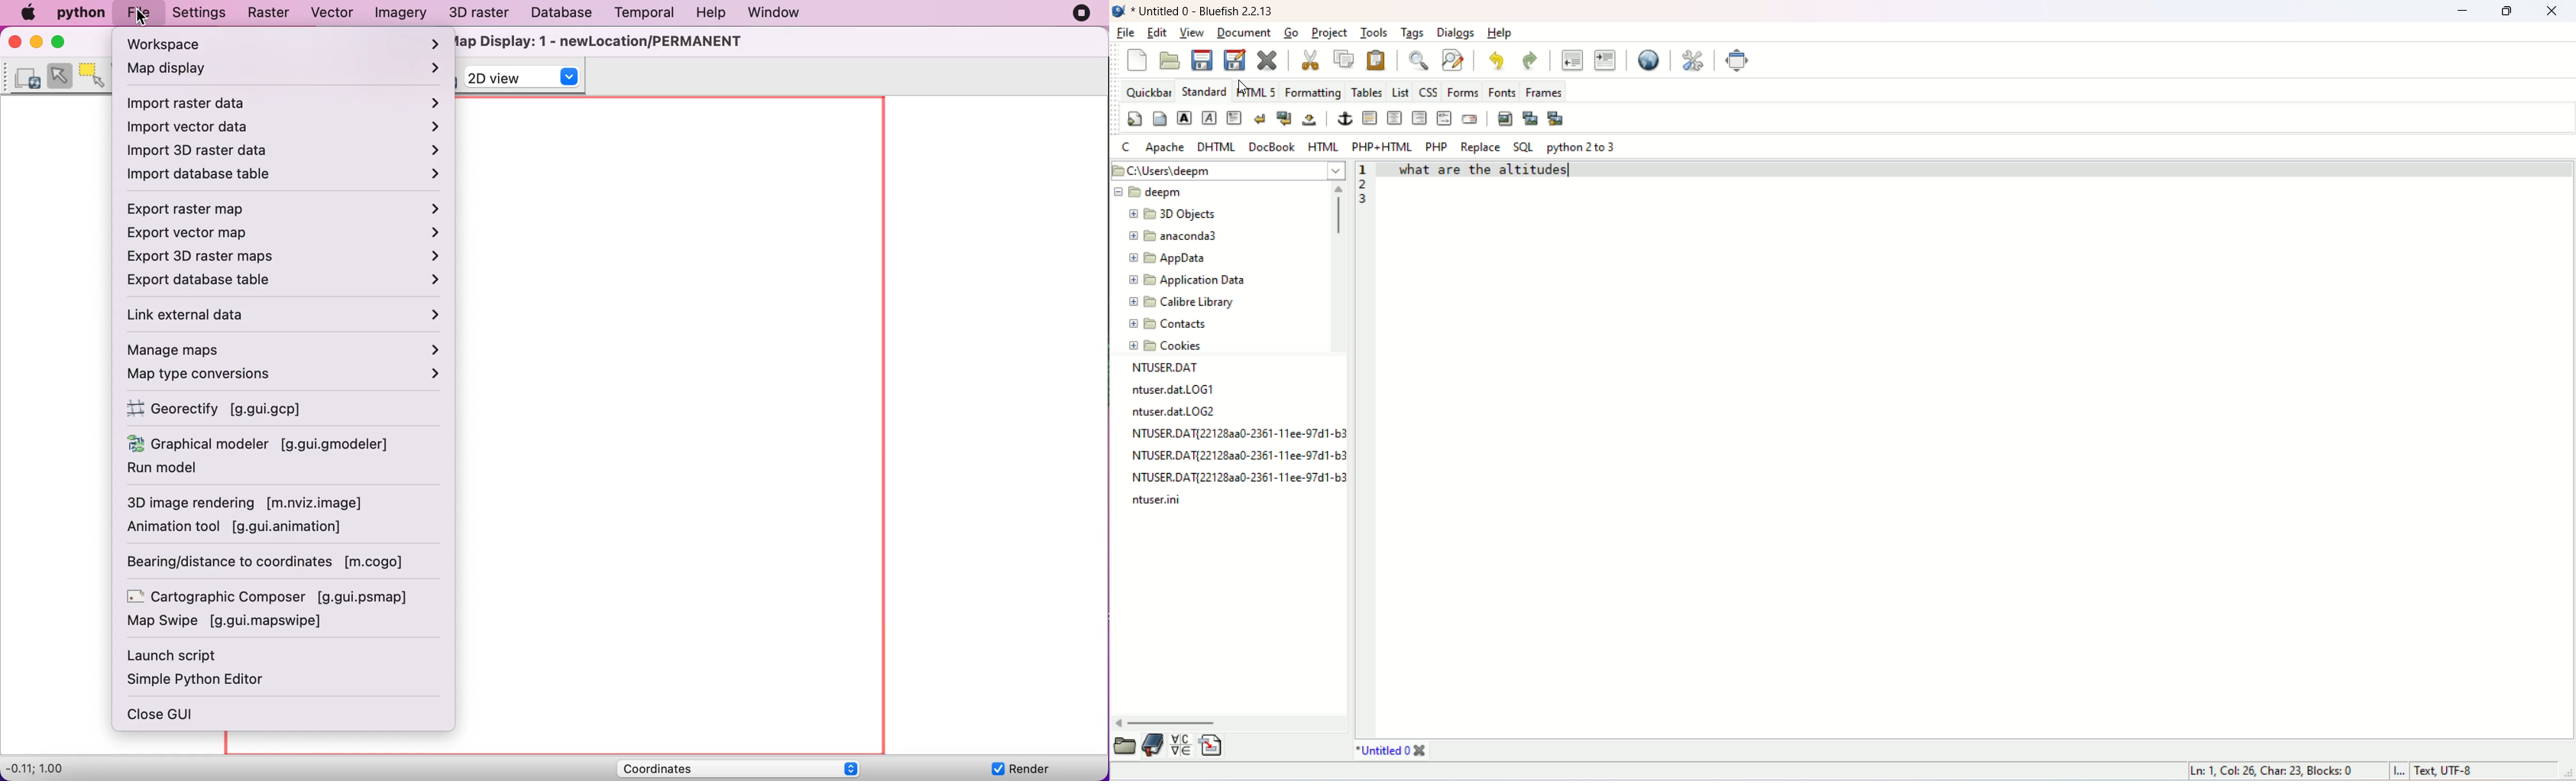 The height and width of the screenshot is (784, 2576). I want to click on body, so click(1157, 121).